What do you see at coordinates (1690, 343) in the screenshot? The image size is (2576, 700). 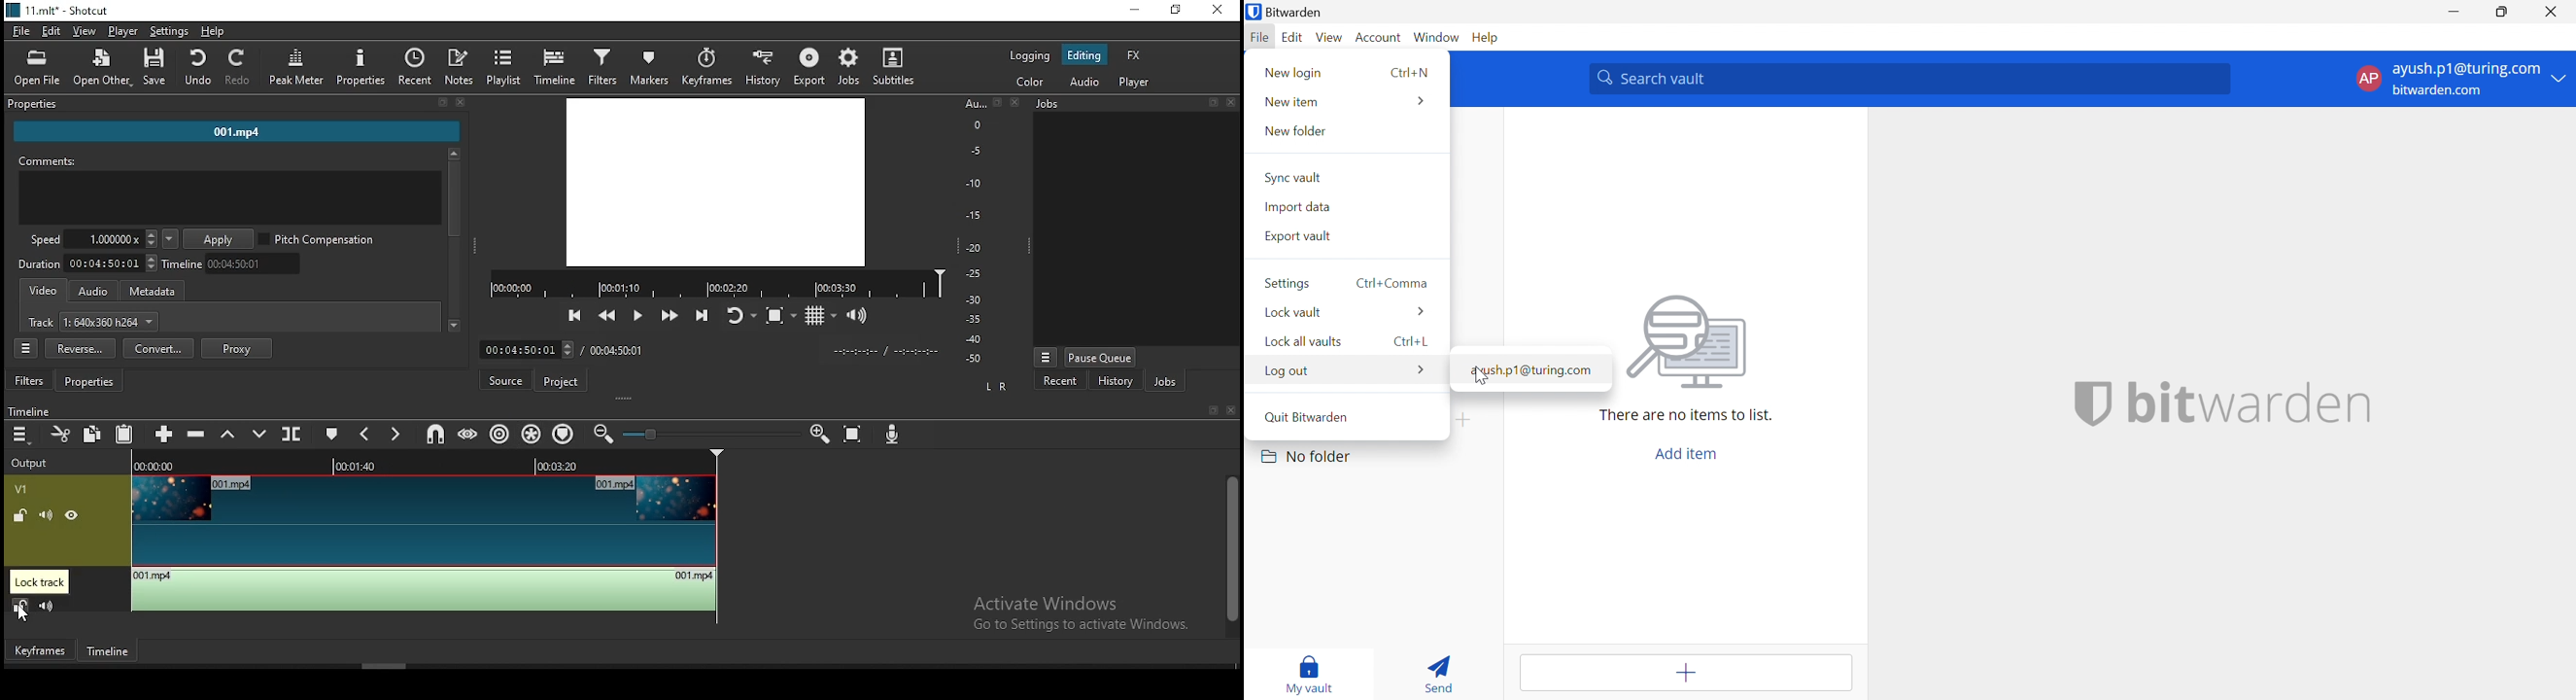 I see `image` at bounding box center [1690, 343].